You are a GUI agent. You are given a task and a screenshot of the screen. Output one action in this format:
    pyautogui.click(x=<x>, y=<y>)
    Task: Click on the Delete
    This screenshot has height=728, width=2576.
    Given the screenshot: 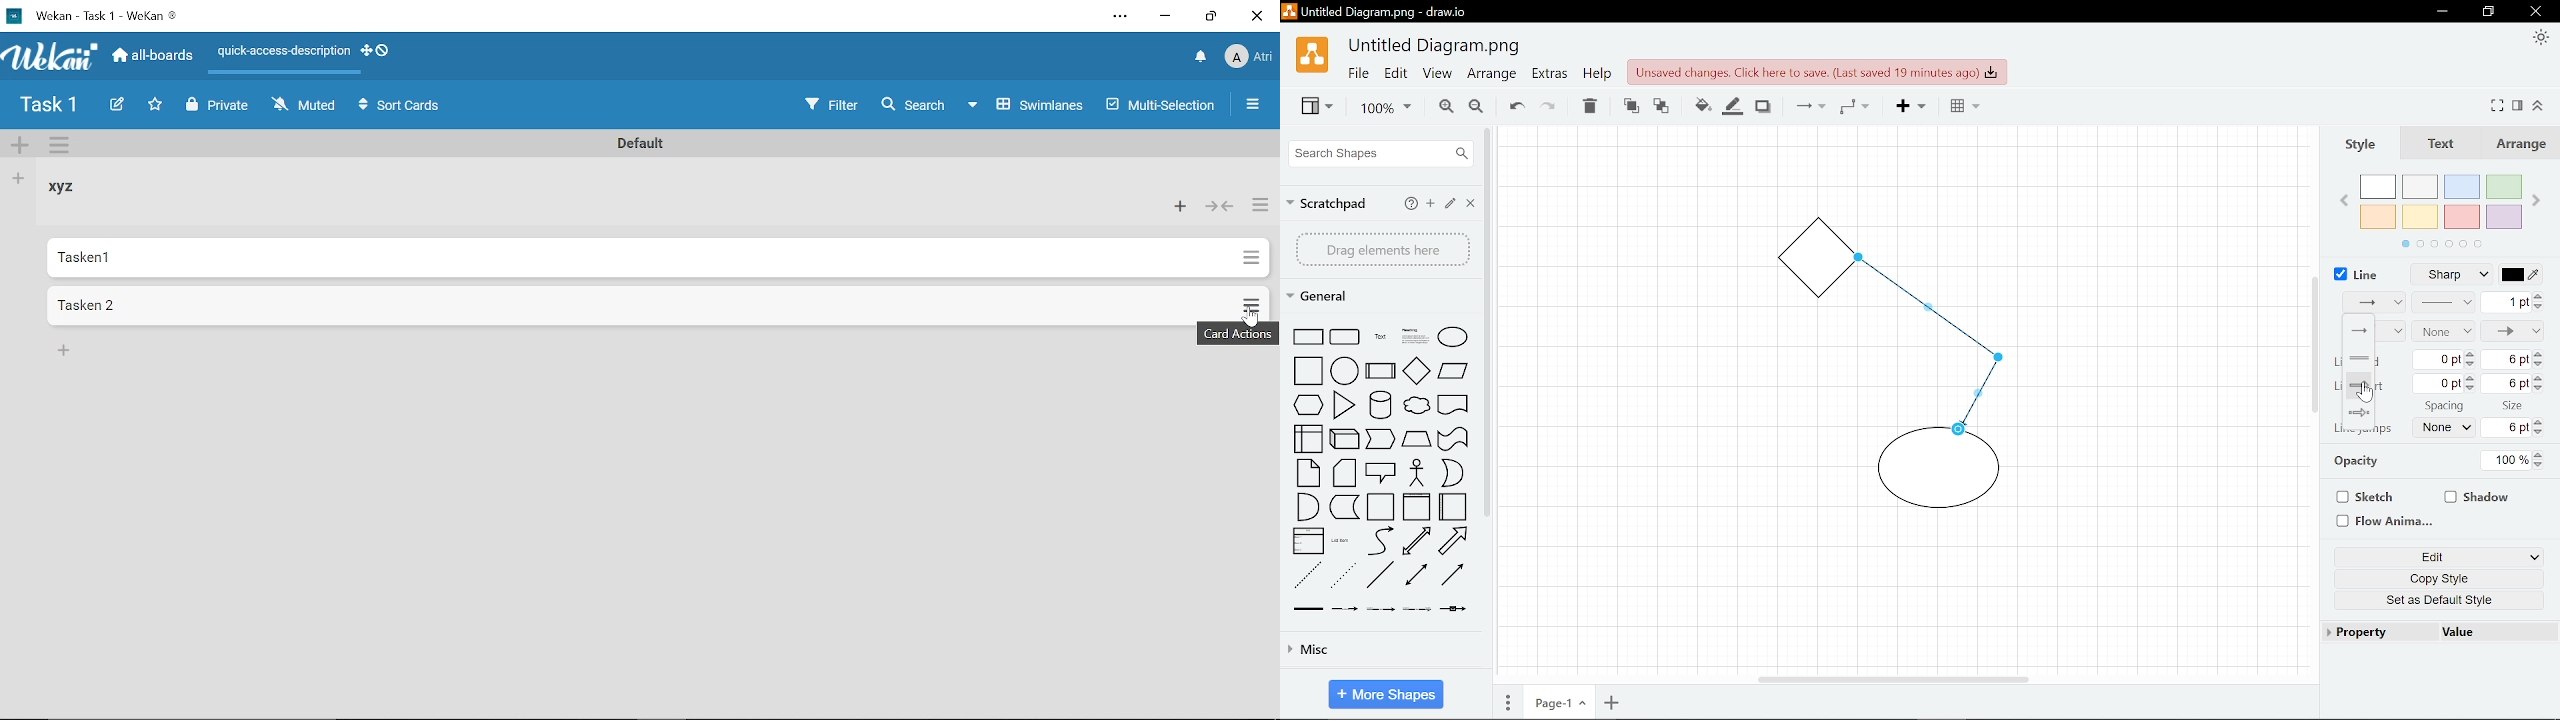 What is the action you would take?
    pyautogui.click(x=1591, y=106)
    